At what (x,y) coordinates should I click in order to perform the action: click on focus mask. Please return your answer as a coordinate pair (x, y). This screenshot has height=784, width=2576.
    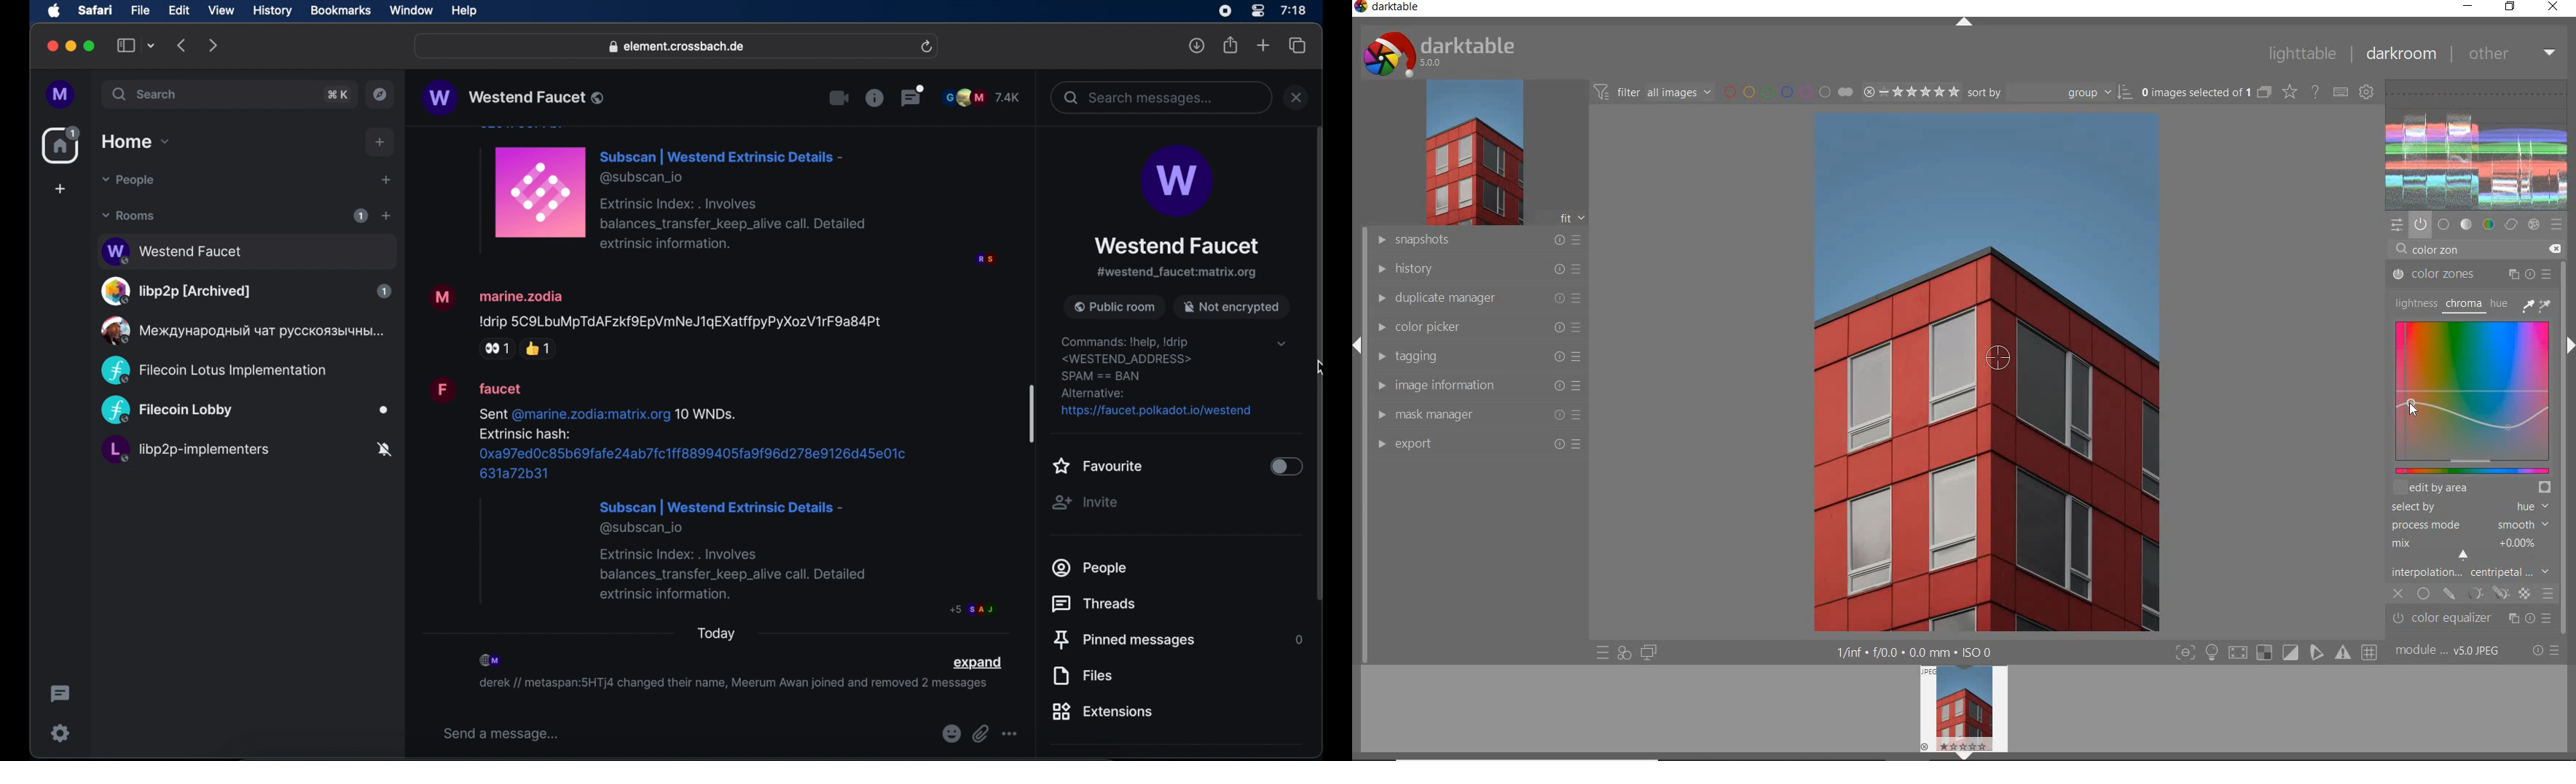
    Looking at the image, I should click on (2341, 653).